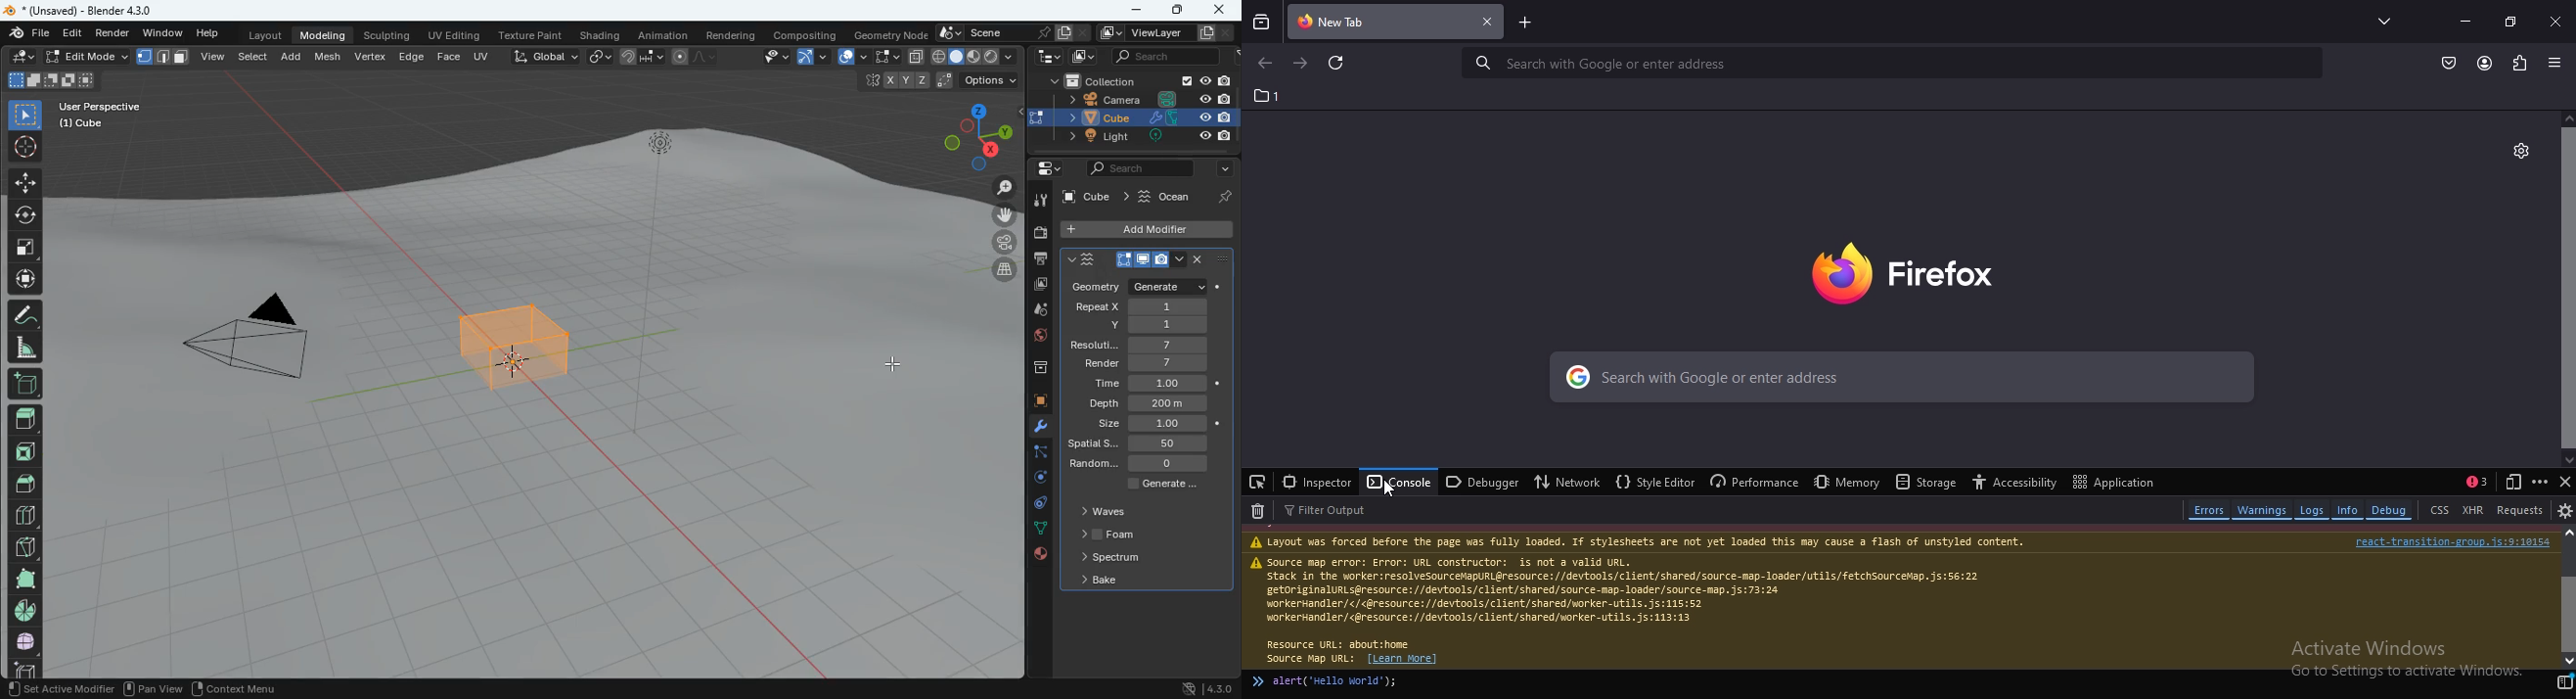  I want to click on cube, so click(509, 370).